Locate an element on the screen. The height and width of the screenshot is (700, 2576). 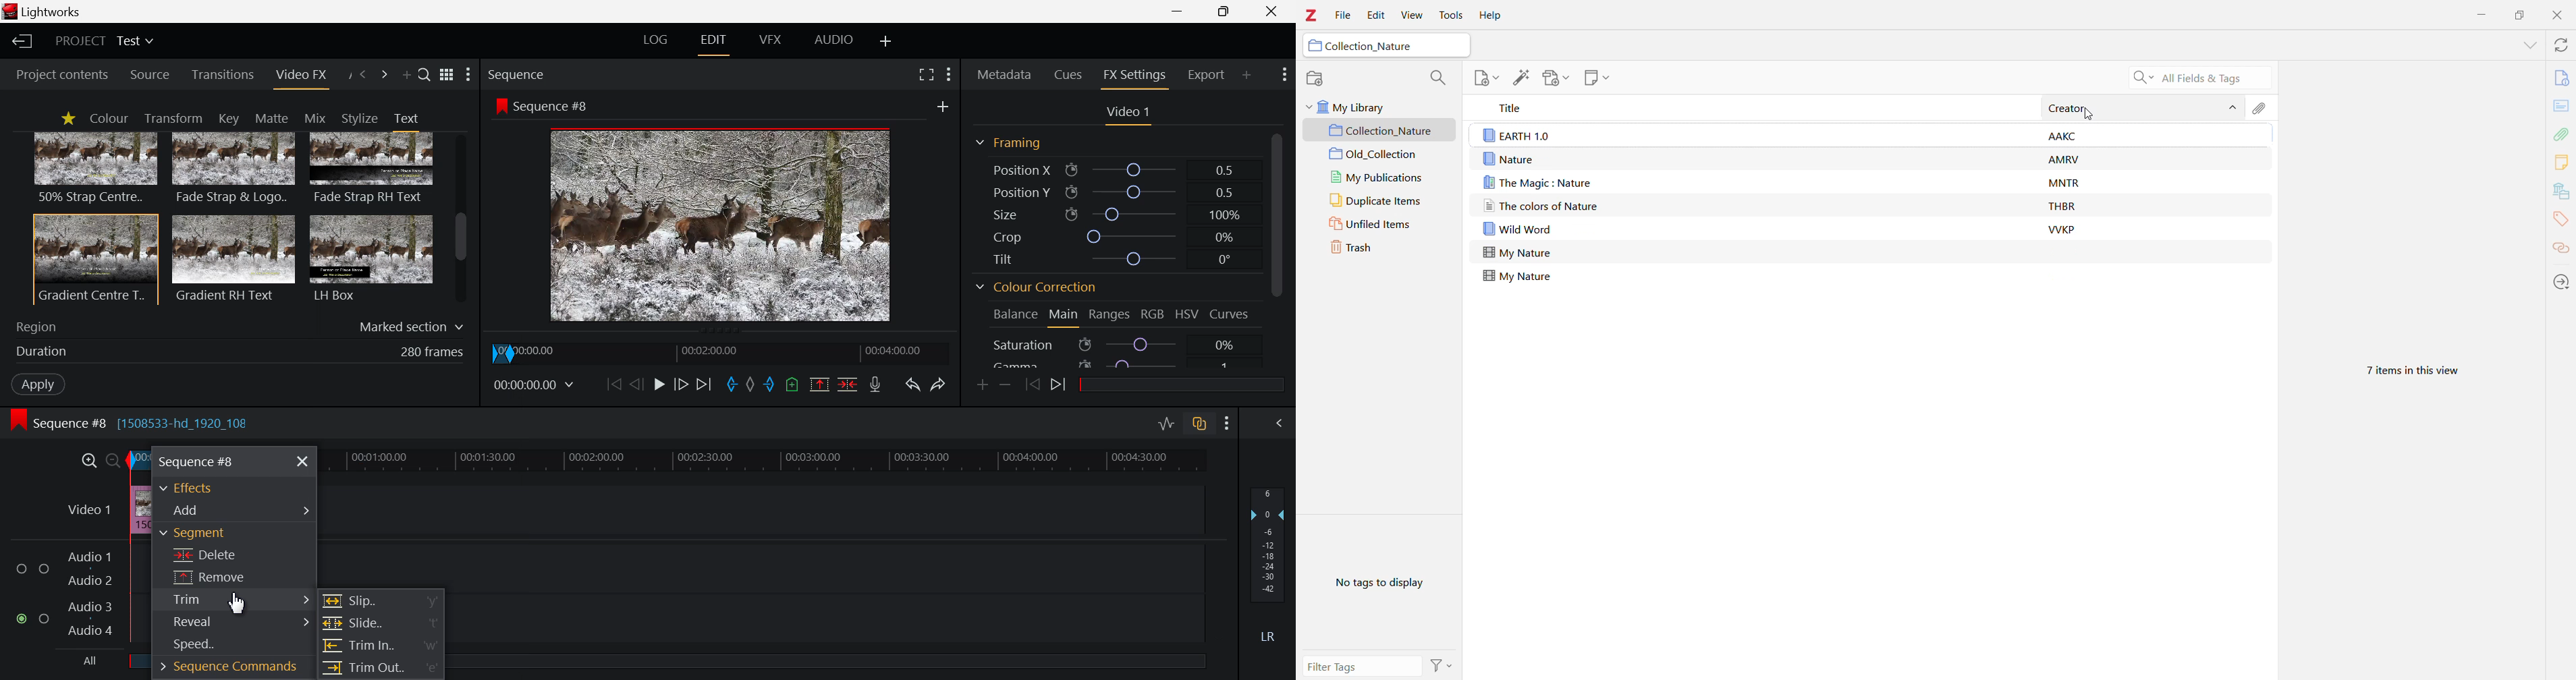
All is located at coordinates (80, 663).